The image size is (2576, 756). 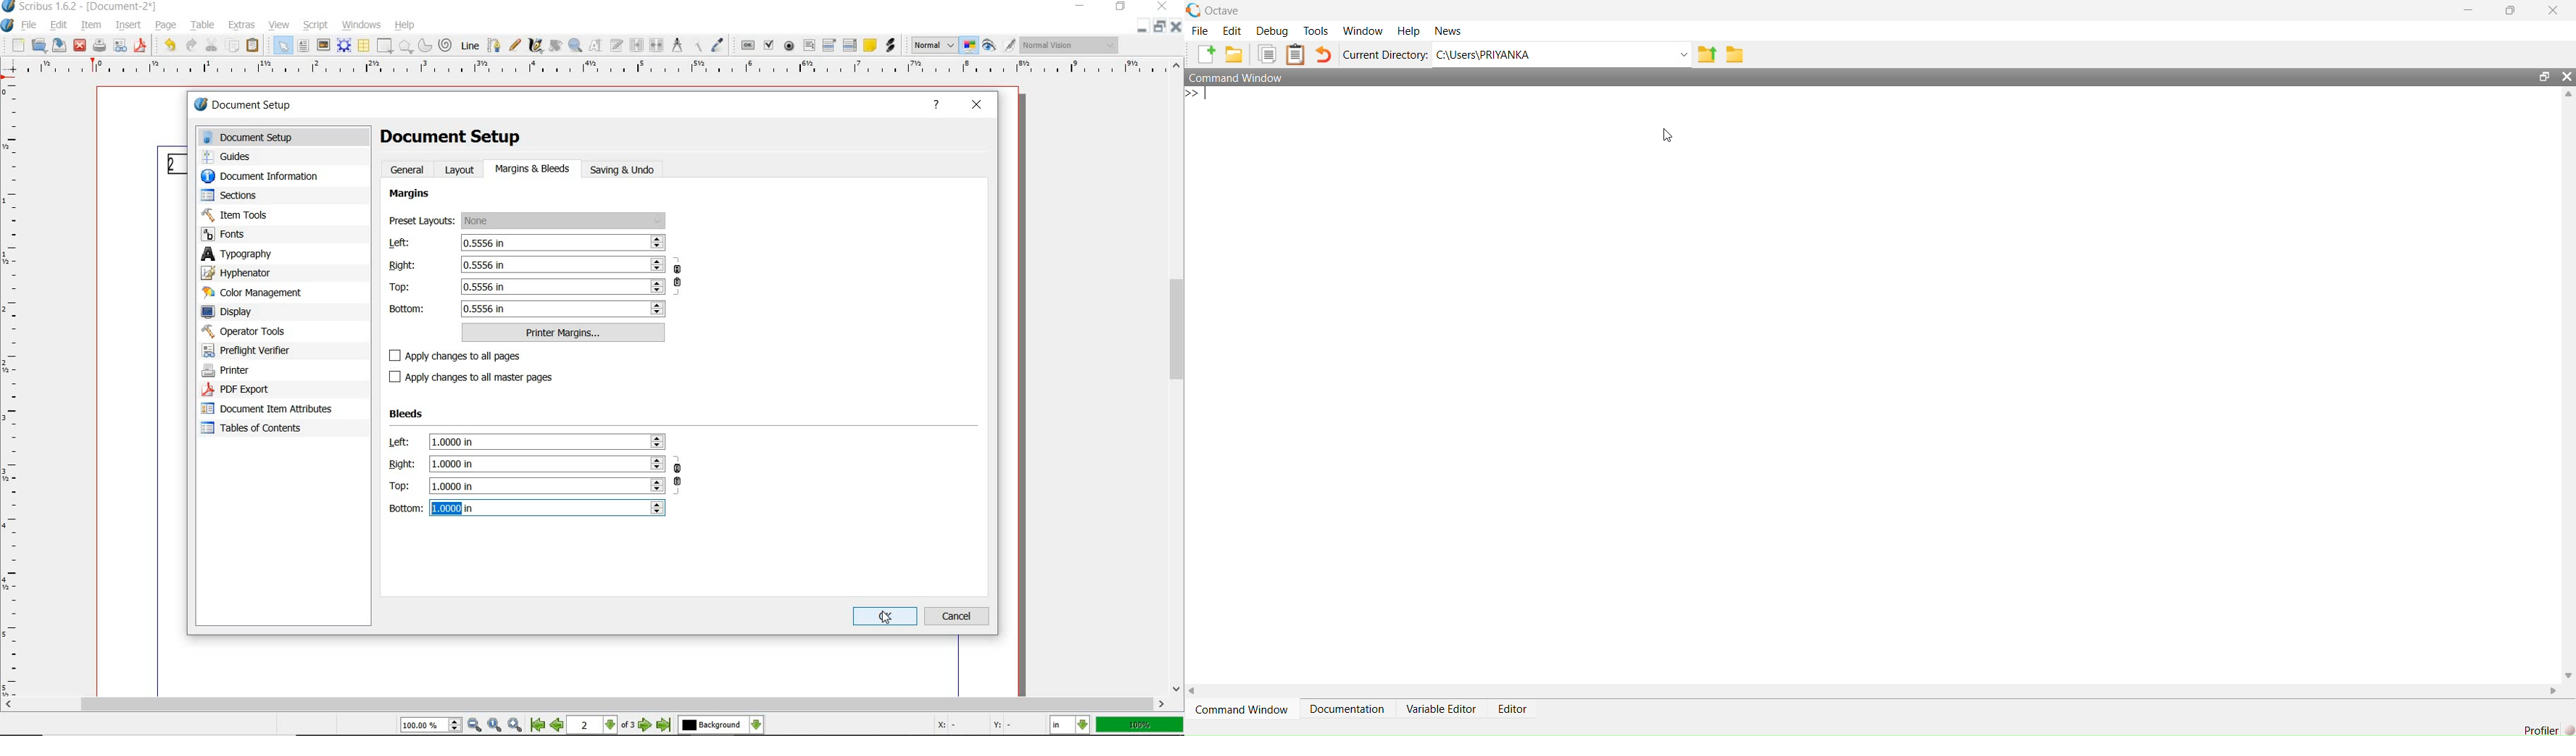 What do you see at coordinates (128, 25) in the screenshot?
I see `insert` at bounding box center [128, 25].